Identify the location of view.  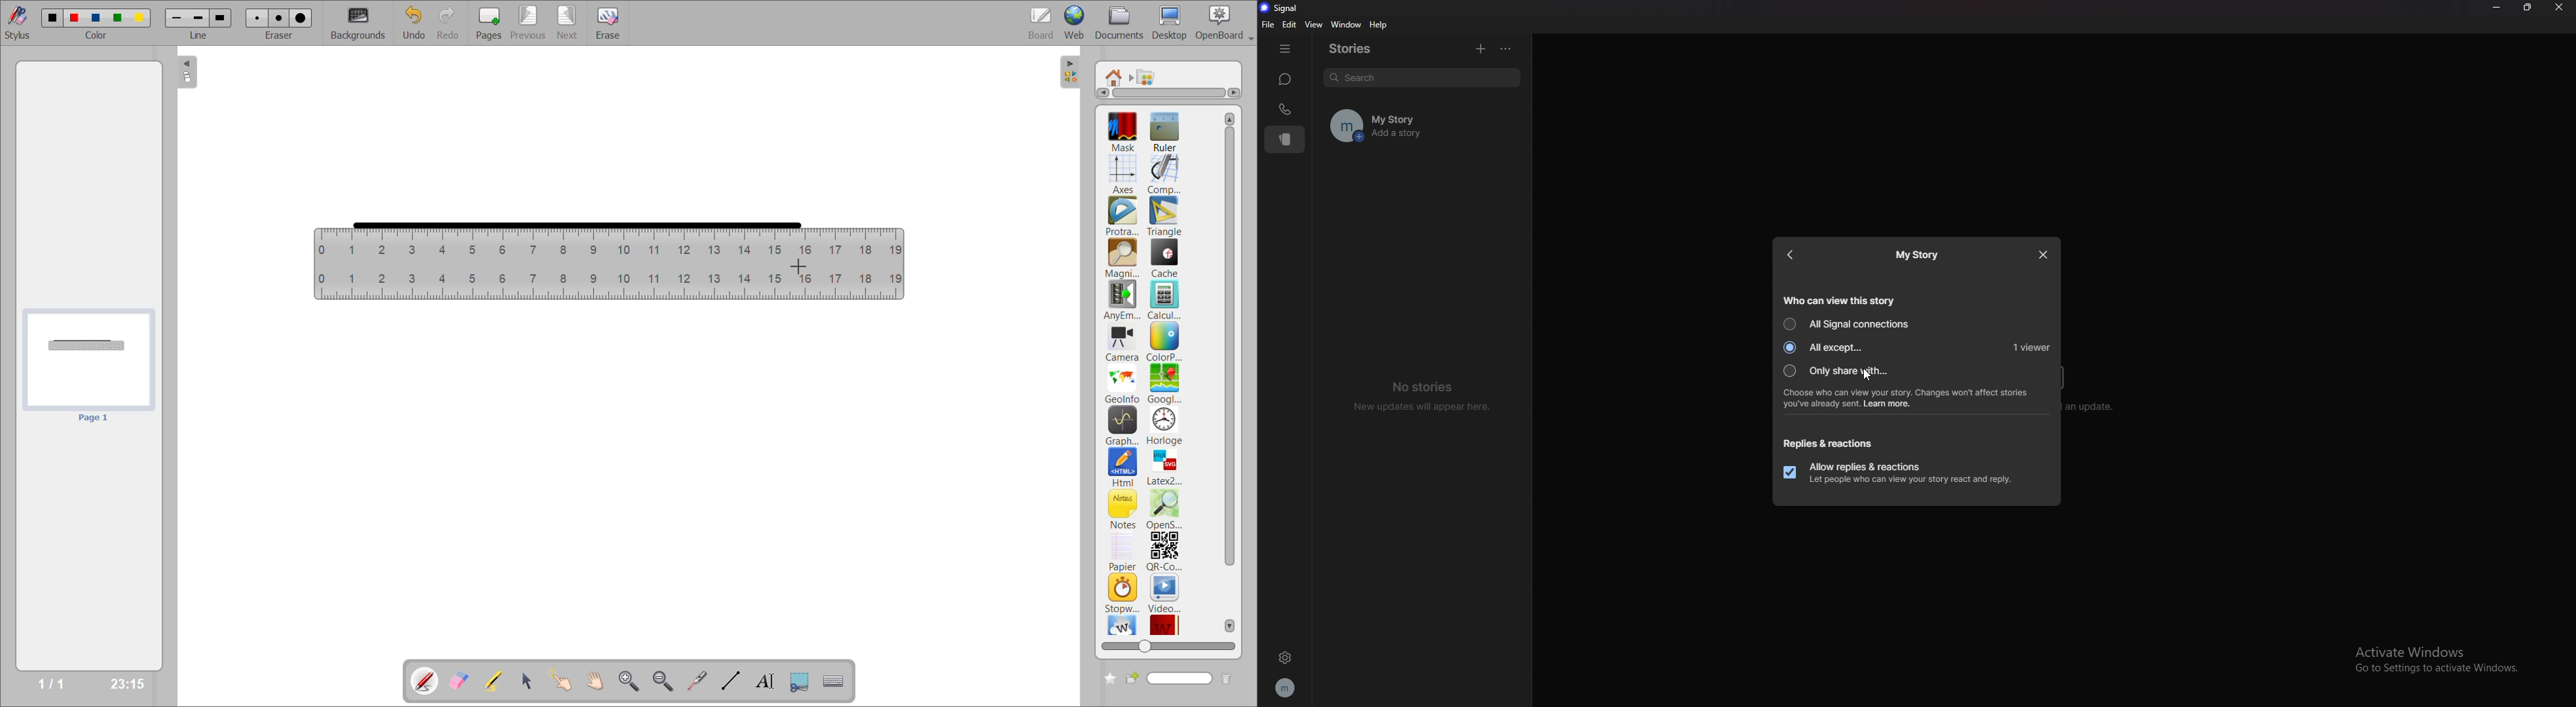
(1314, 25).